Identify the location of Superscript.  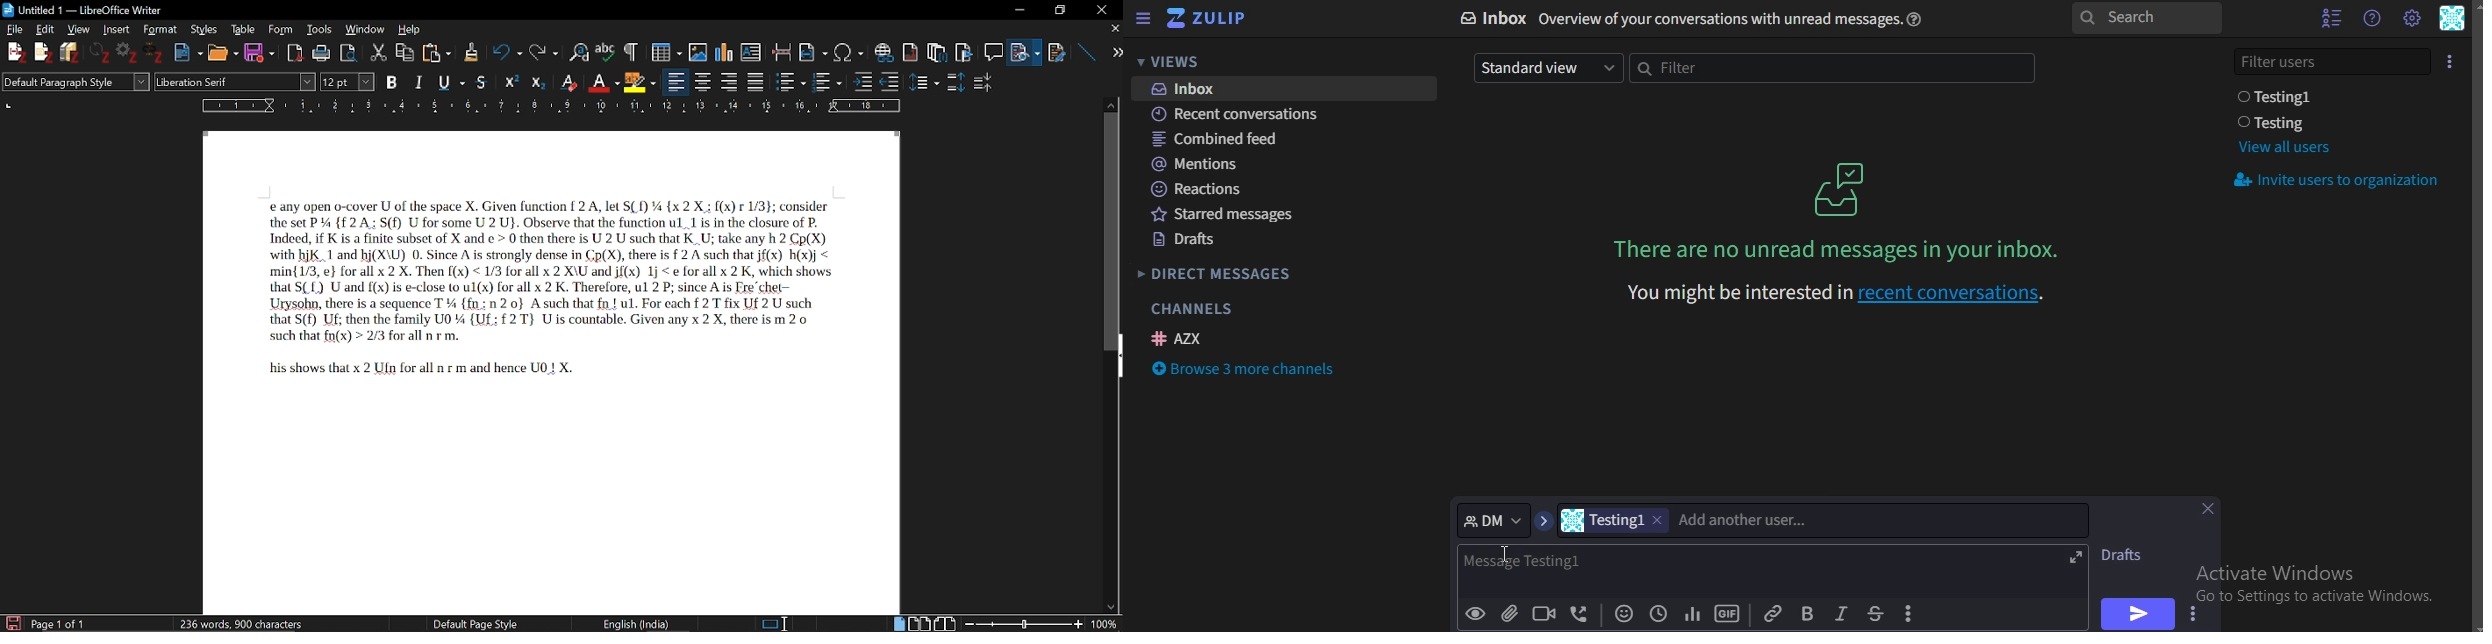
(568, 82).